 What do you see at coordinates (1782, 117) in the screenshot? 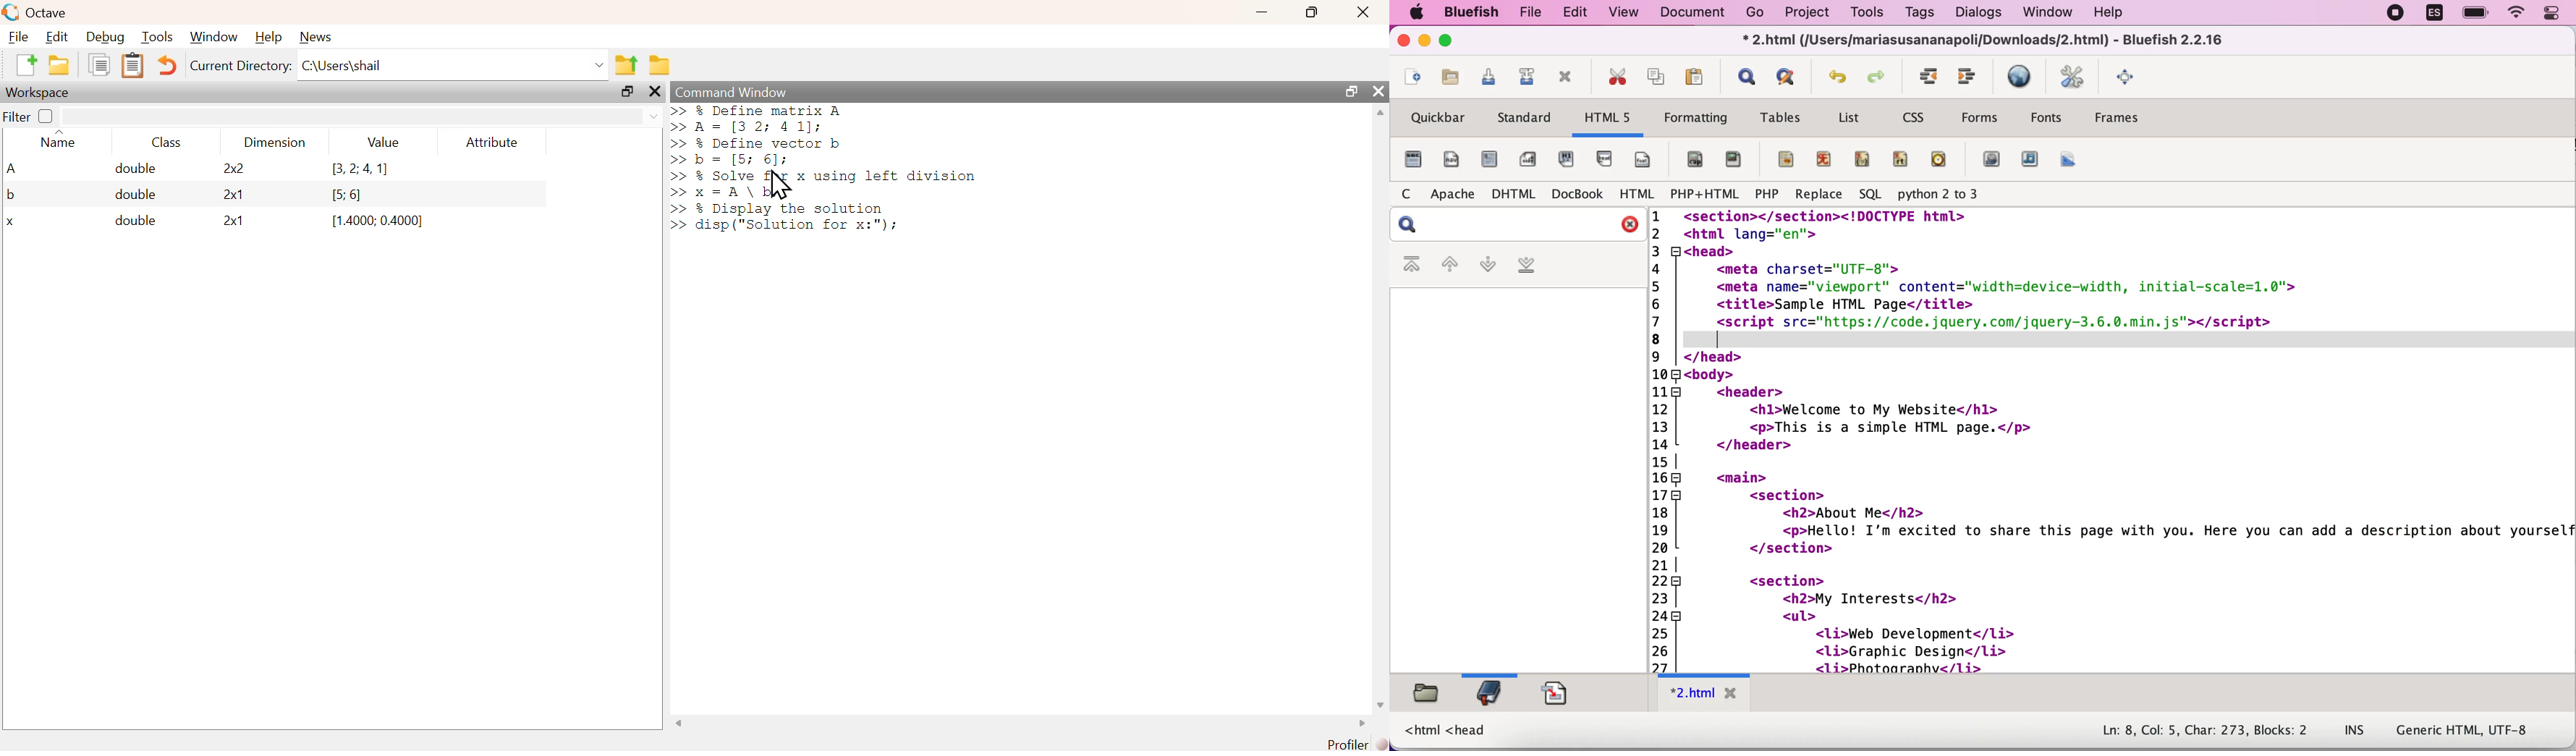
I see `tables` at bounding box center [1782, 117].